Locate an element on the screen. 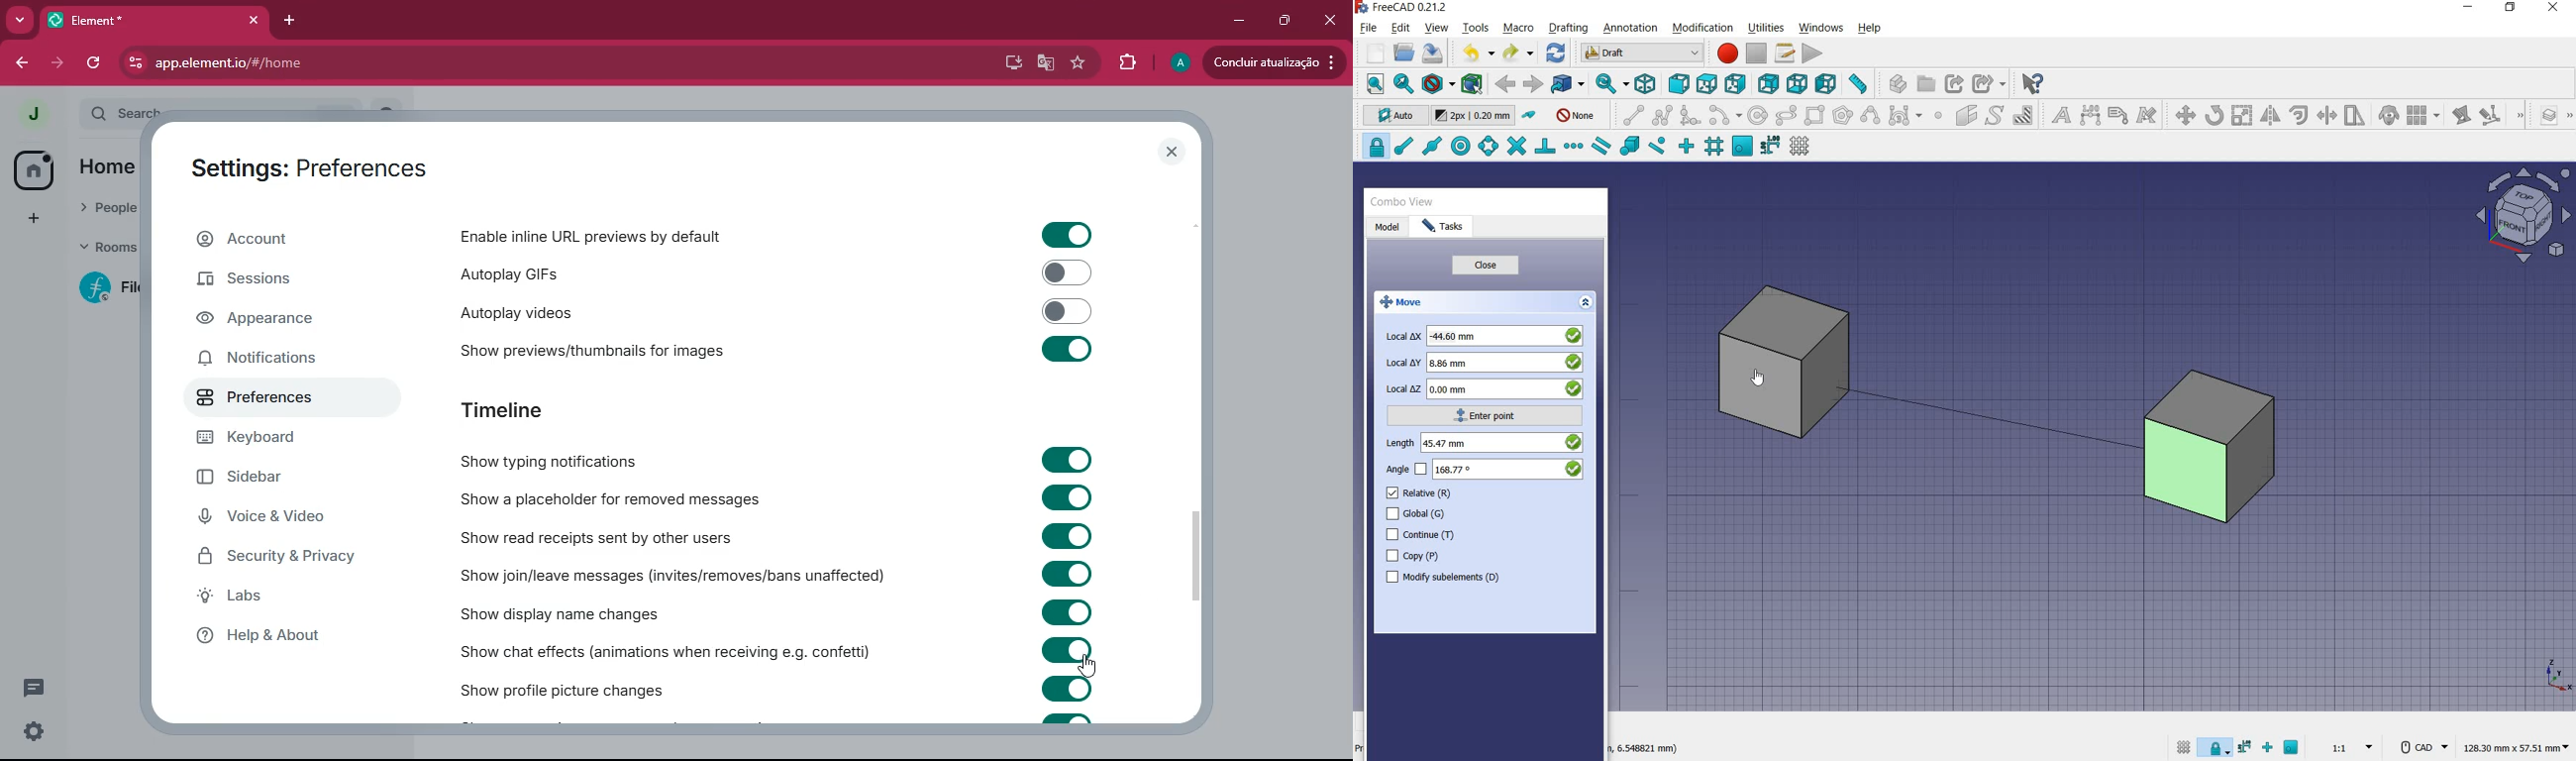  snap lock is located at coordinates (2214, 749).